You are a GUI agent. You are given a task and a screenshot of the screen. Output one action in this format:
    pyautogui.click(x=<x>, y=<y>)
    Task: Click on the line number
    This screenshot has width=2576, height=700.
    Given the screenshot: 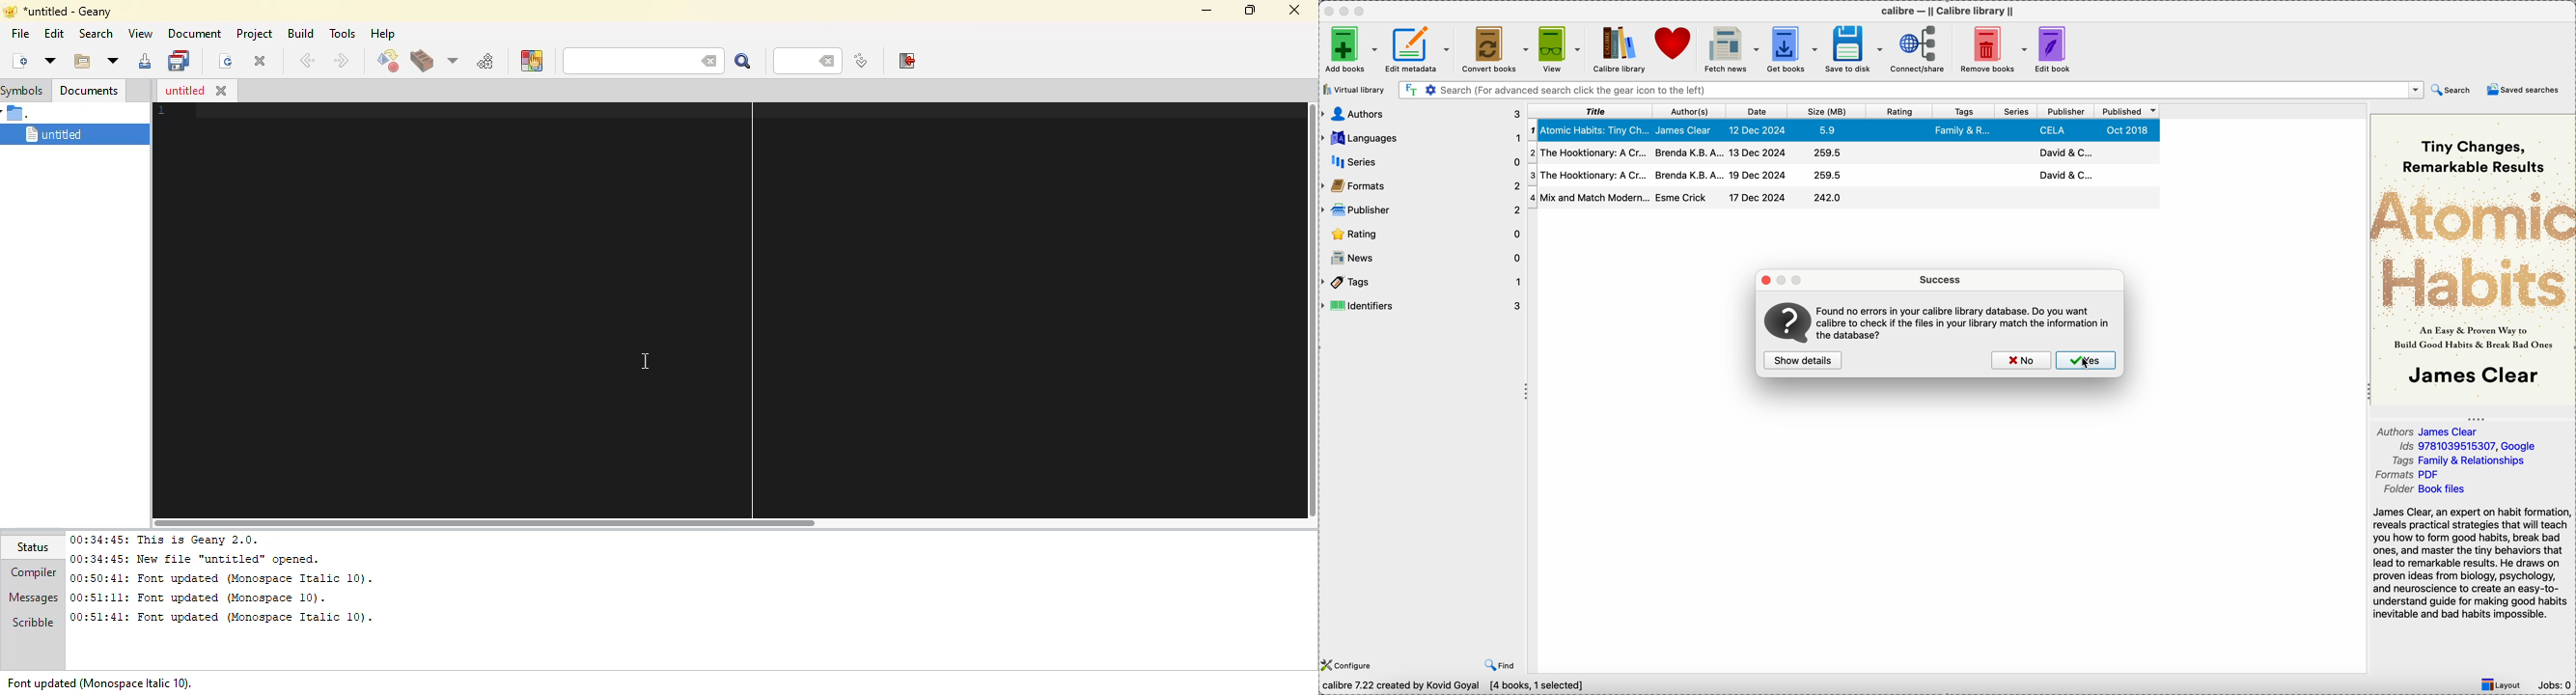 What is the action you would take?
    pyautogui.click(x=156, y=112)
    